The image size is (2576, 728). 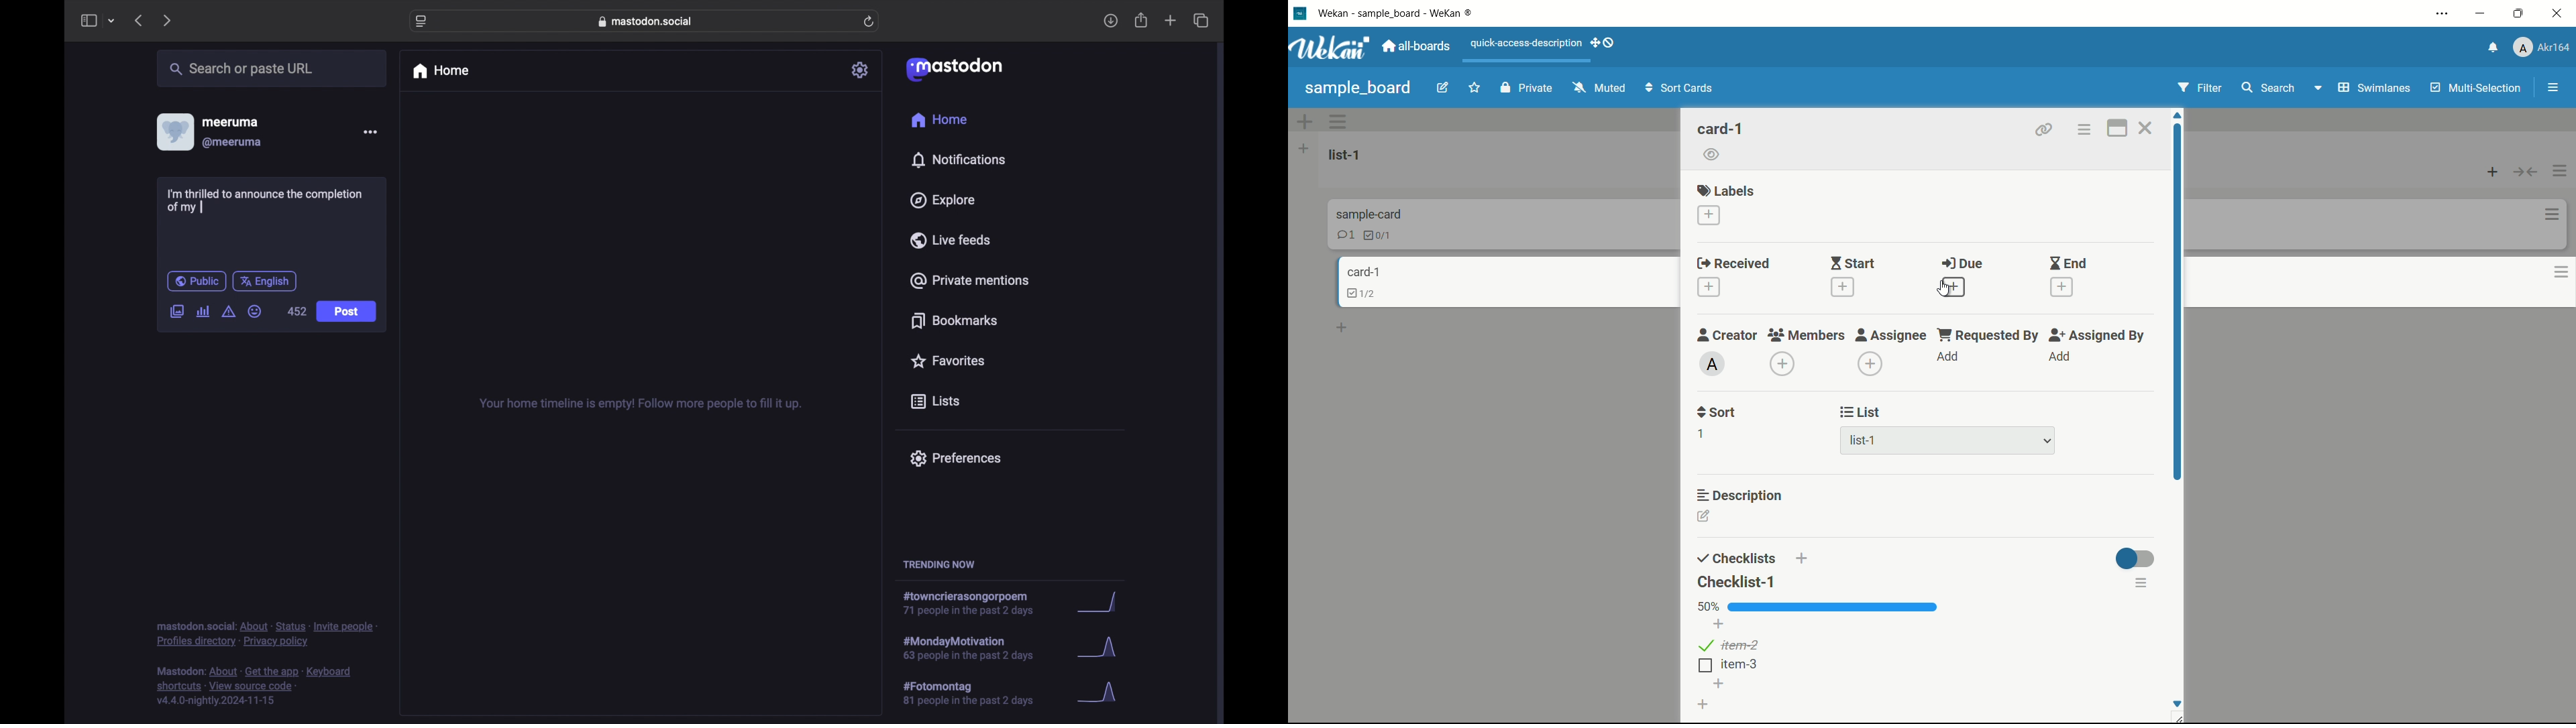 I want to click on item-2, so click(x=1729, y=644).